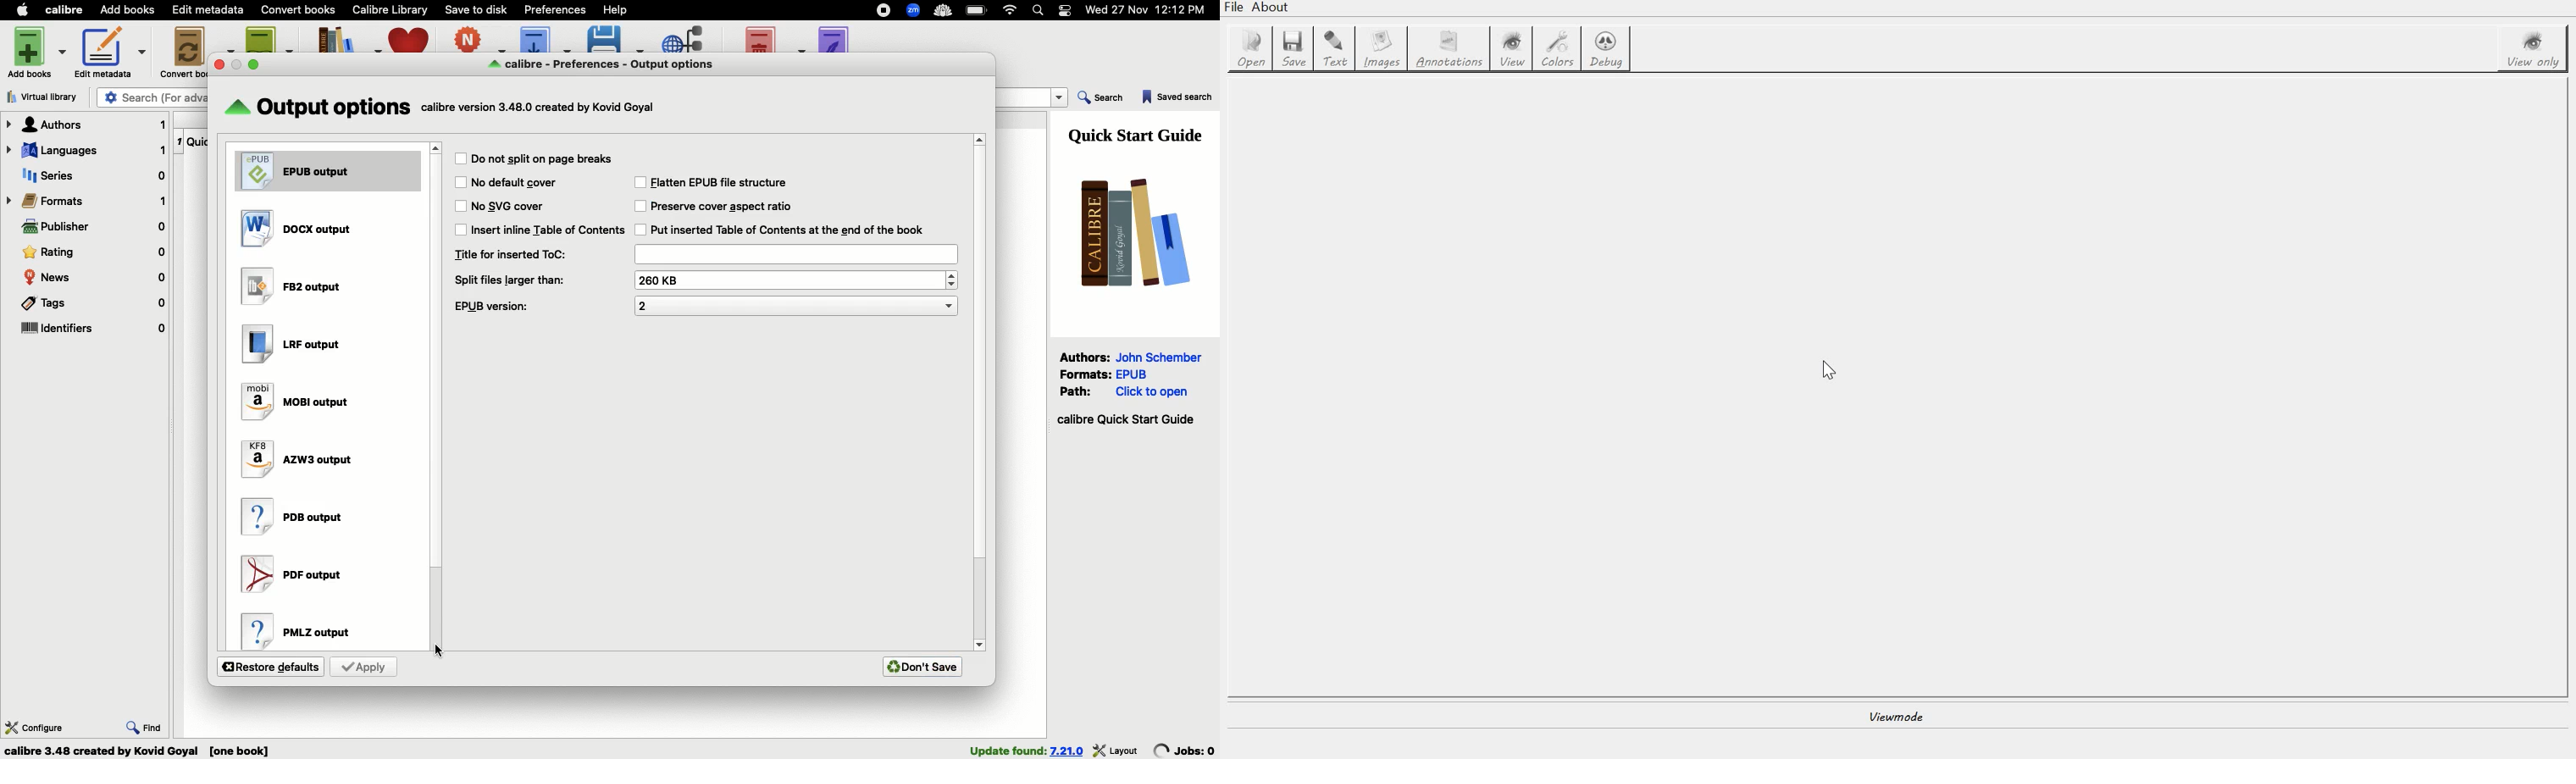 The width and height of the screenshot is (2576, 784). Describe the element at coordinates (460, 182) in the screenshot. I see `Checkbox` at that location.